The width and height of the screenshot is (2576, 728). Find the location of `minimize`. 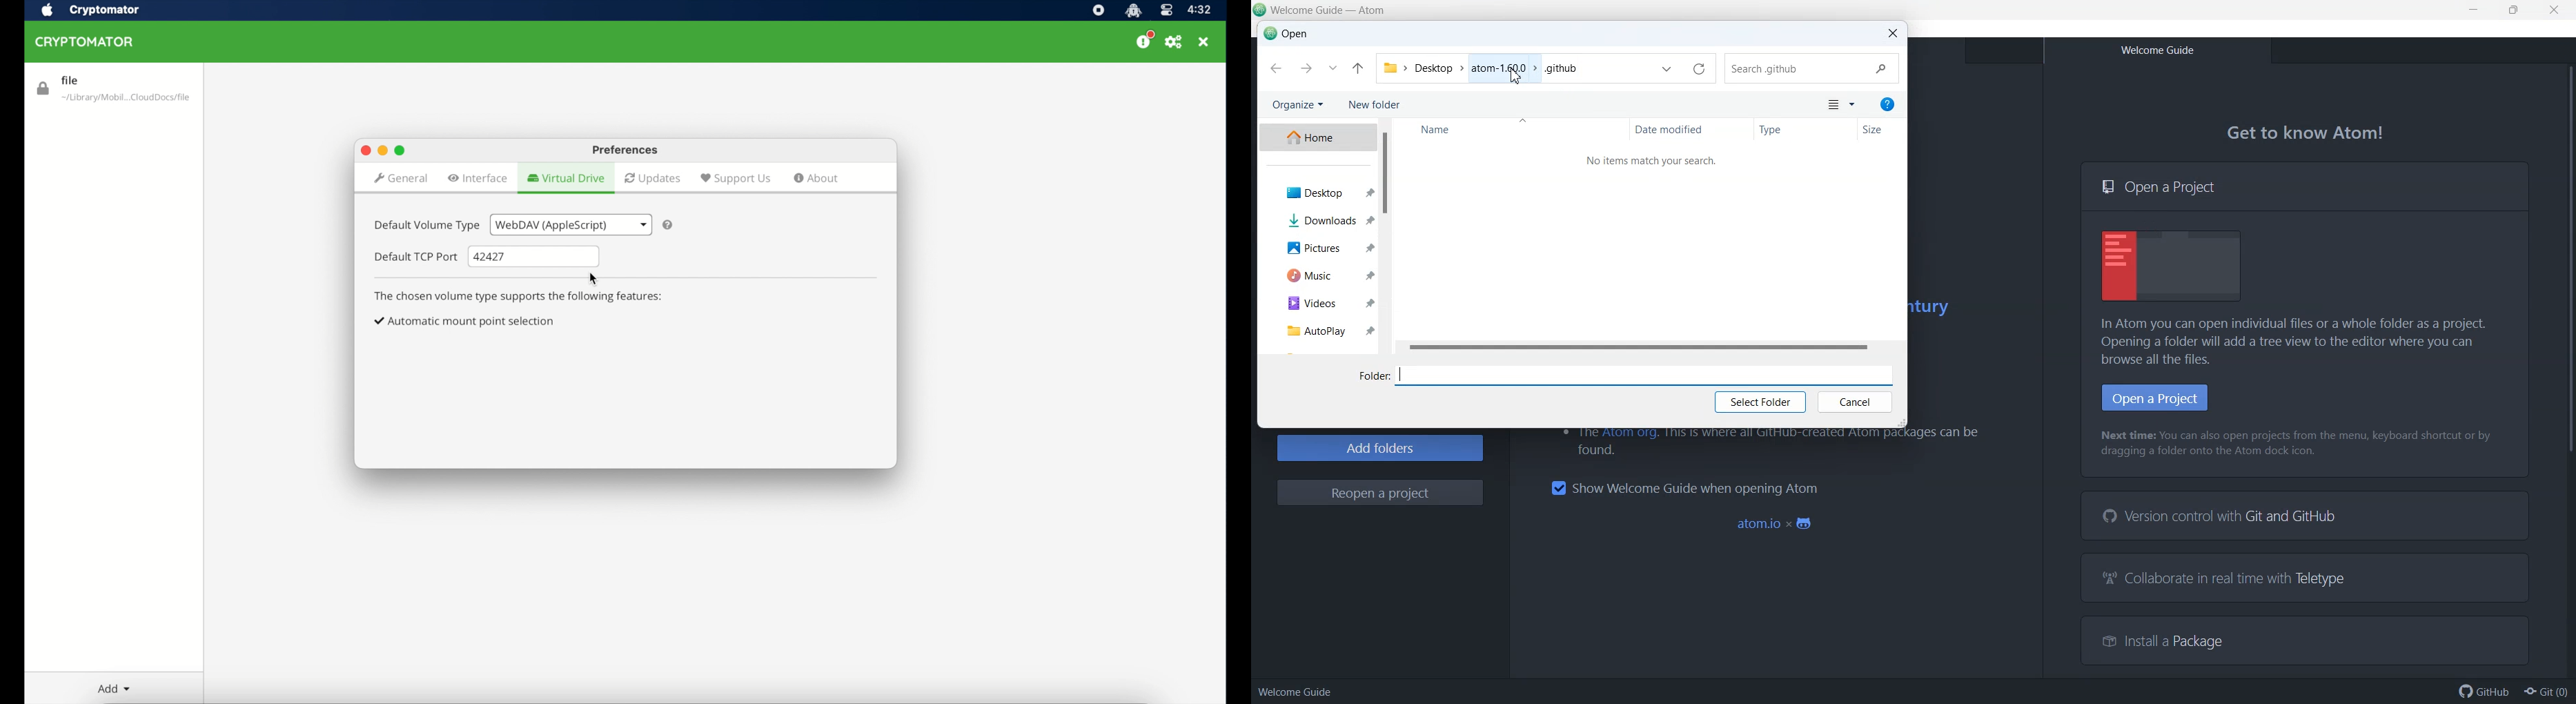

minimize is located at coordinates (381, 151).